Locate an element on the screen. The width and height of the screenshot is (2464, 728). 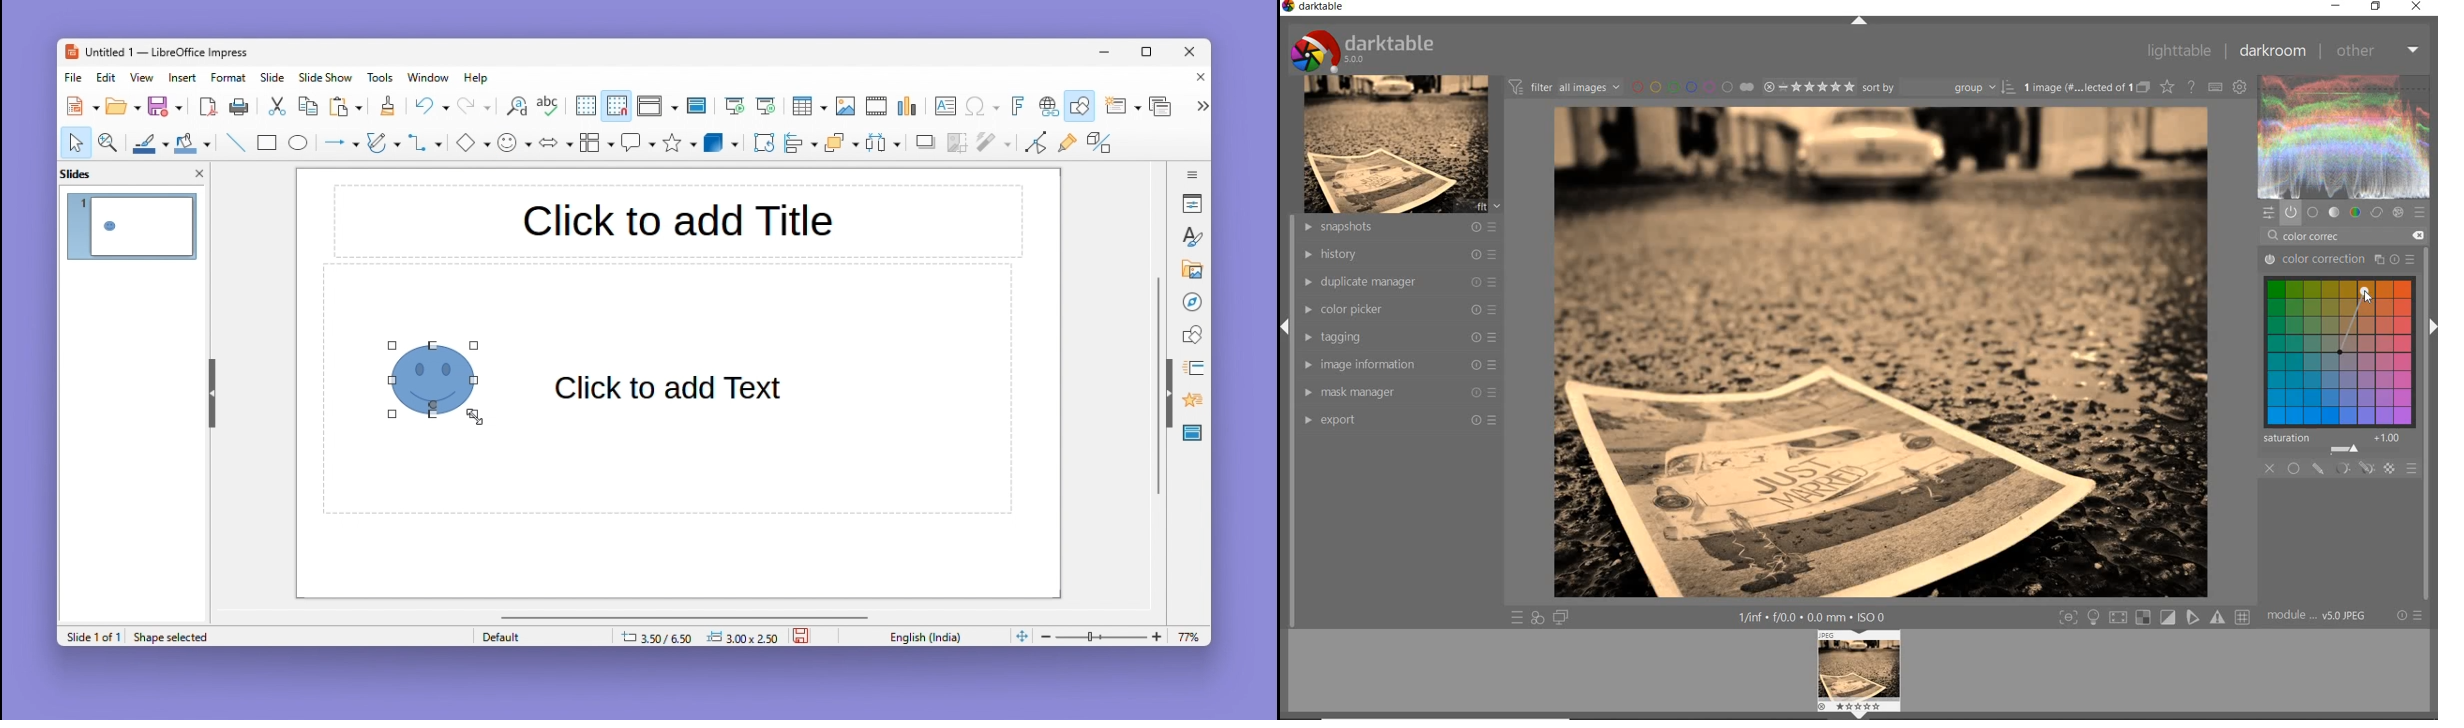
Arrange is located at coordinates (839, 145).